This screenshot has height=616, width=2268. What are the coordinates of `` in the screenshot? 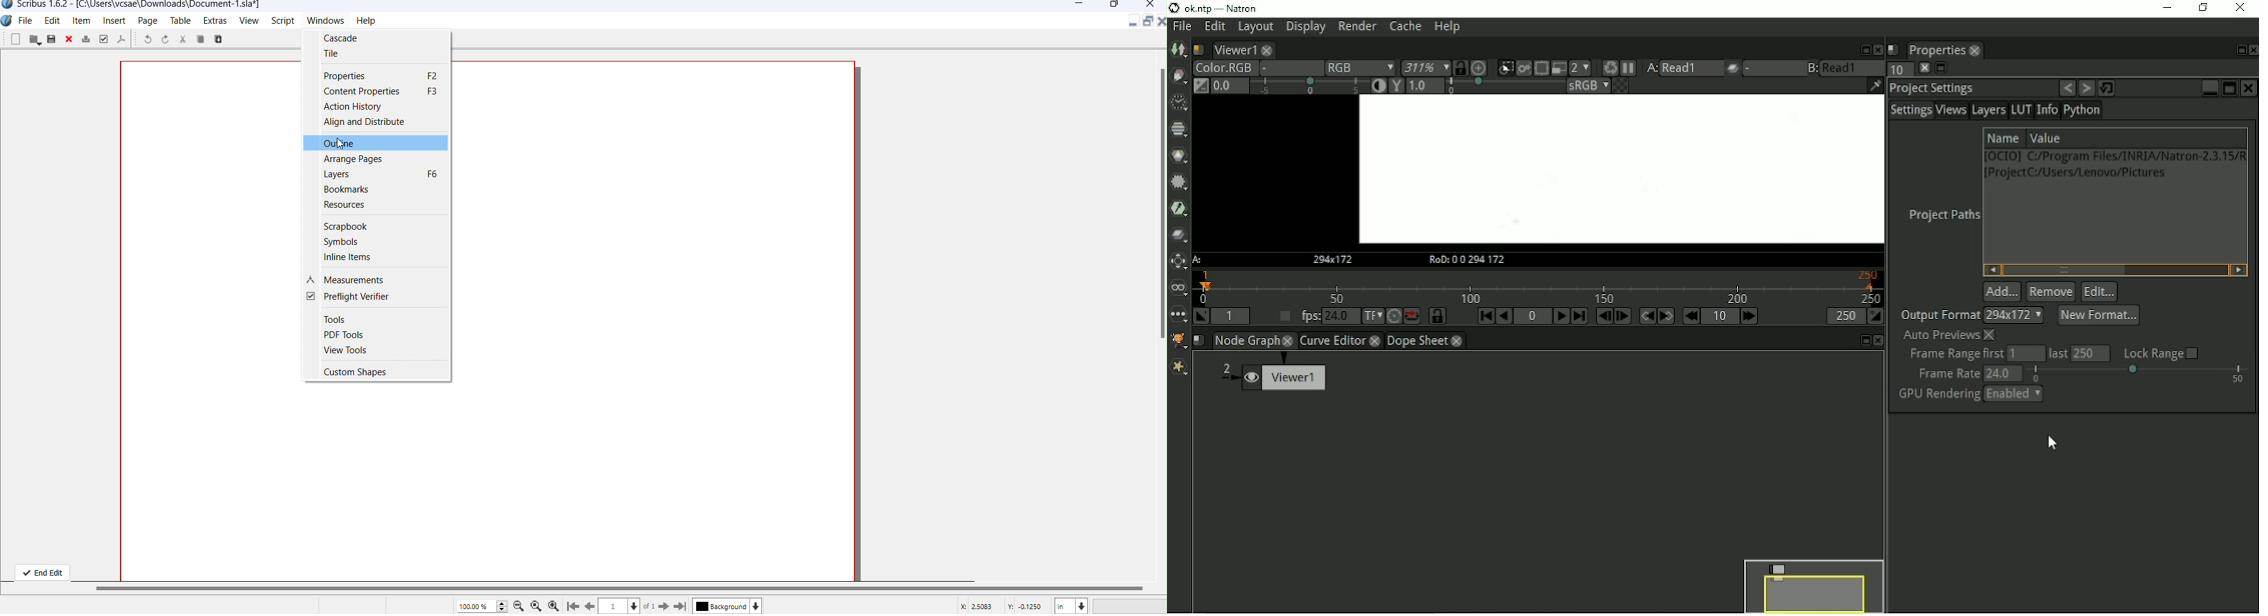 It's located at (249, 21).